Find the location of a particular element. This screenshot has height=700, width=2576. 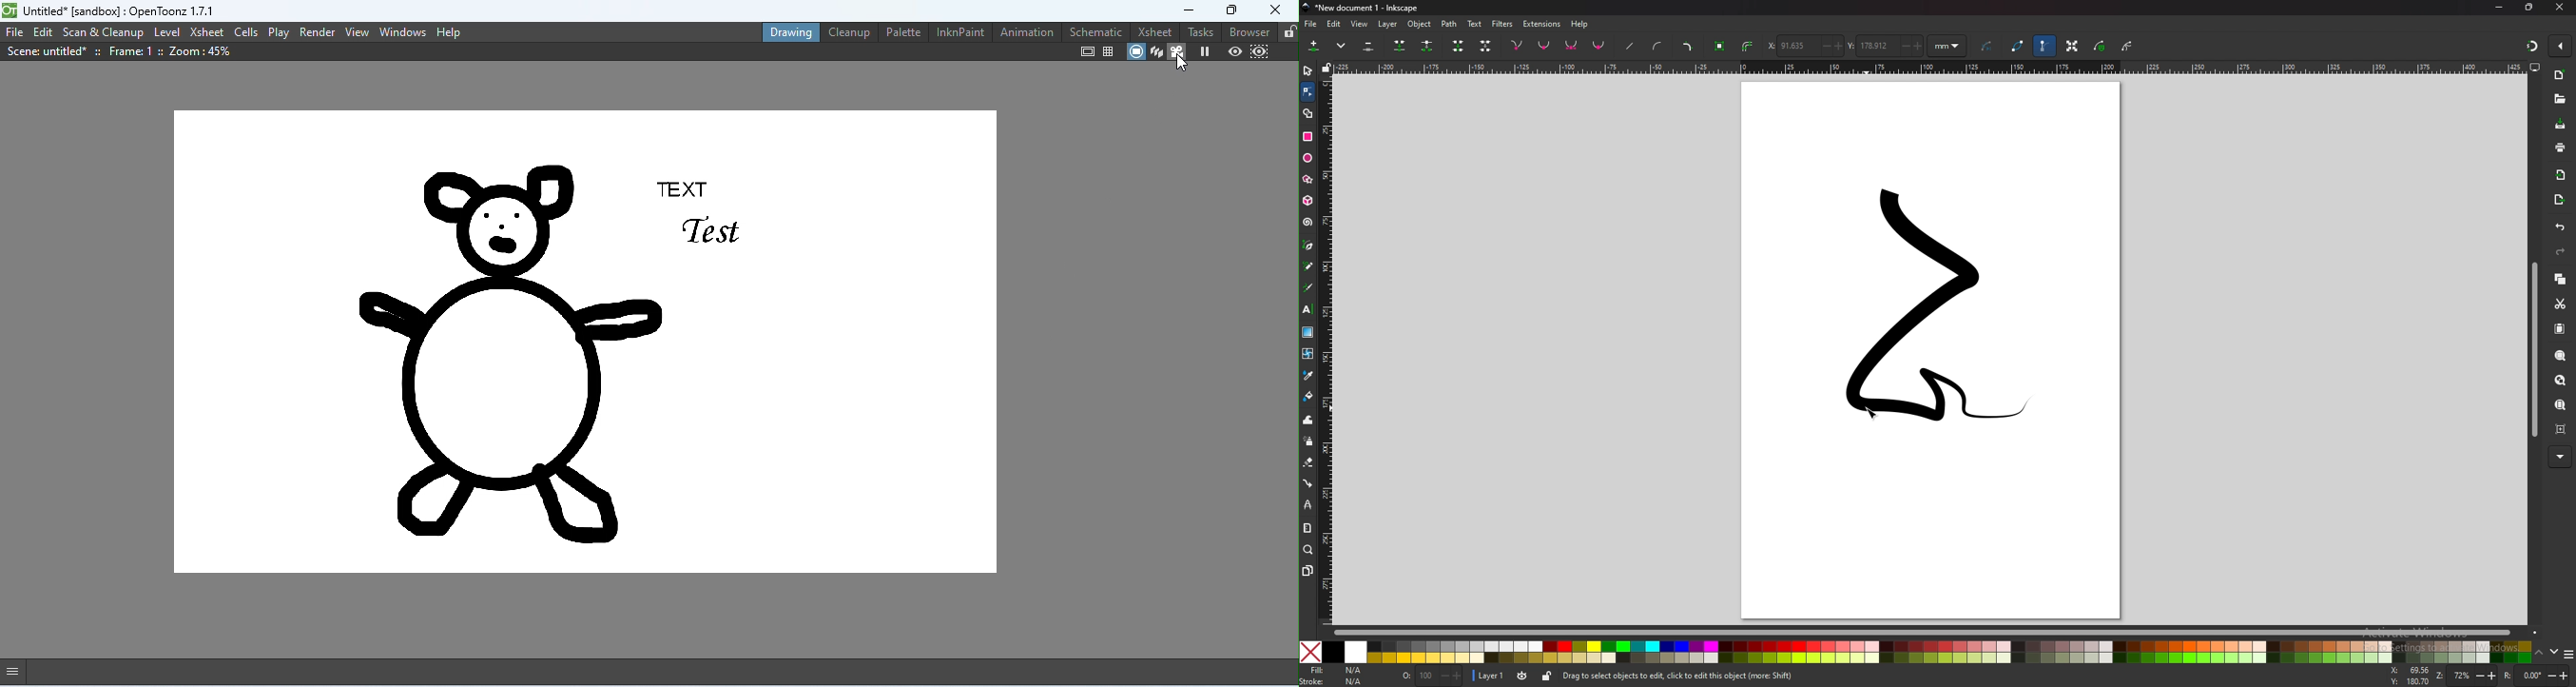

Sub-camera preview is located at coordinates (1257, 52).